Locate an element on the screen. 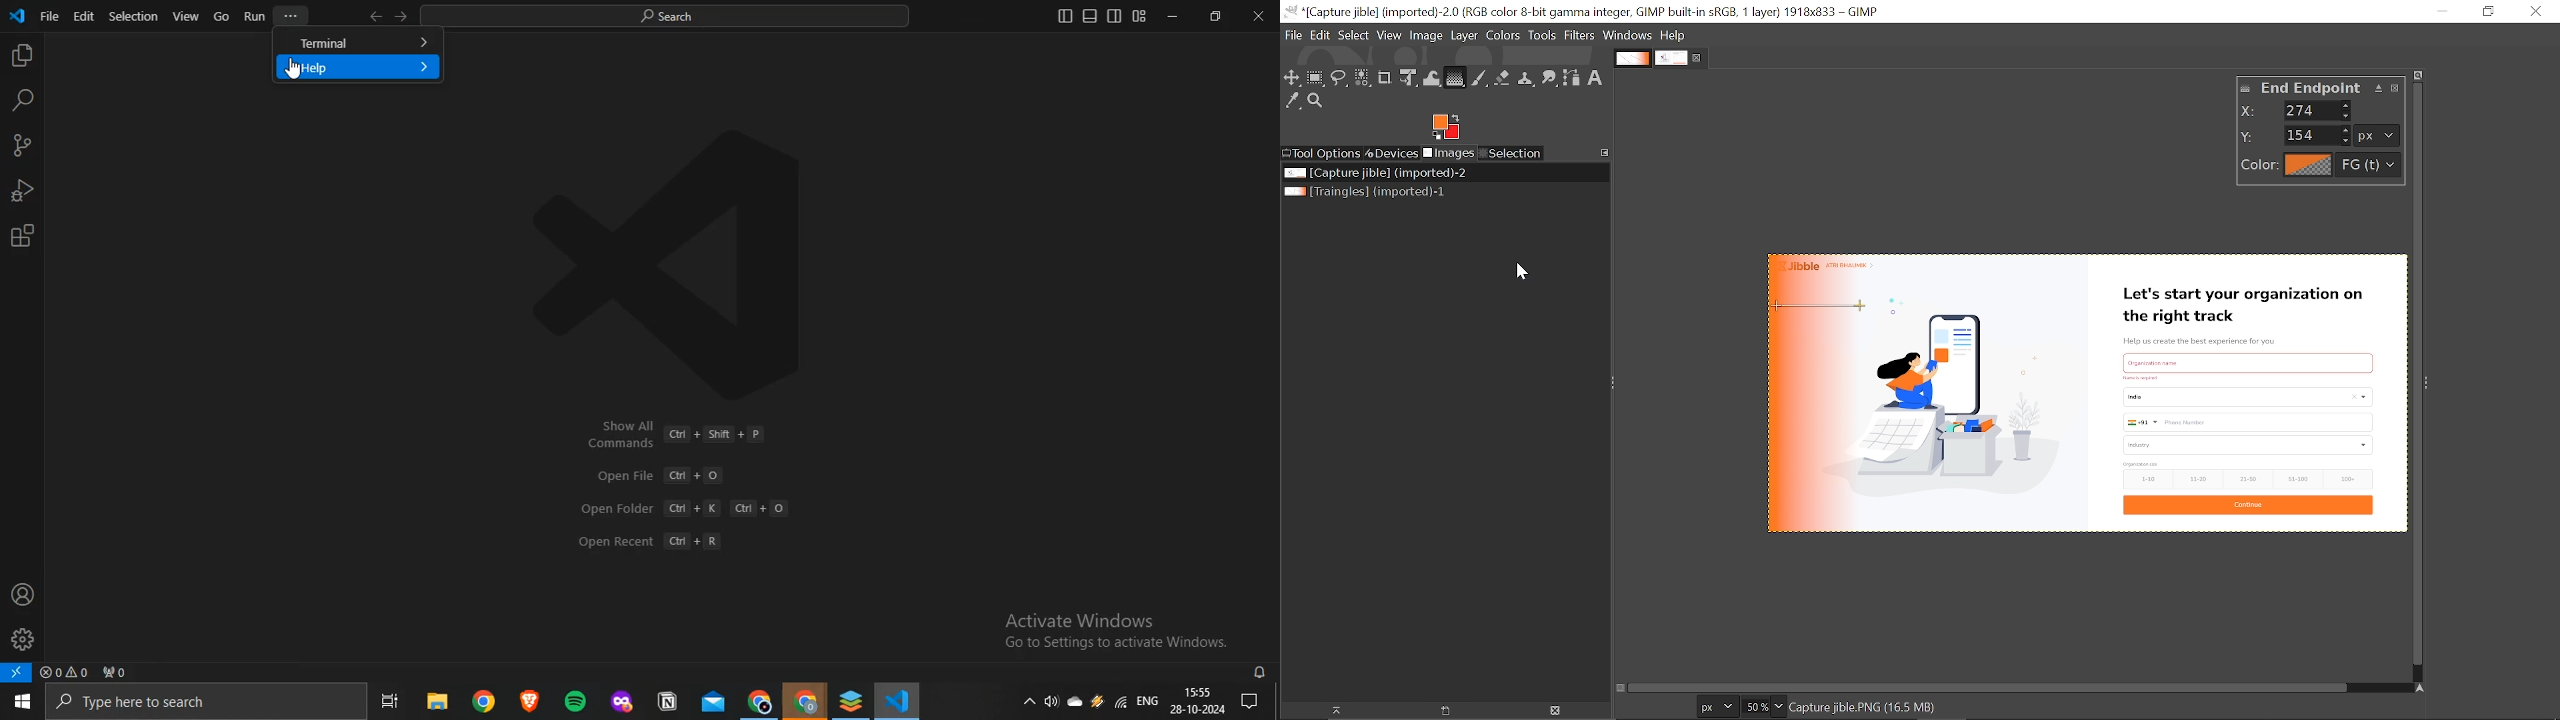  Foreground color is located at coordinates (1445, 127).